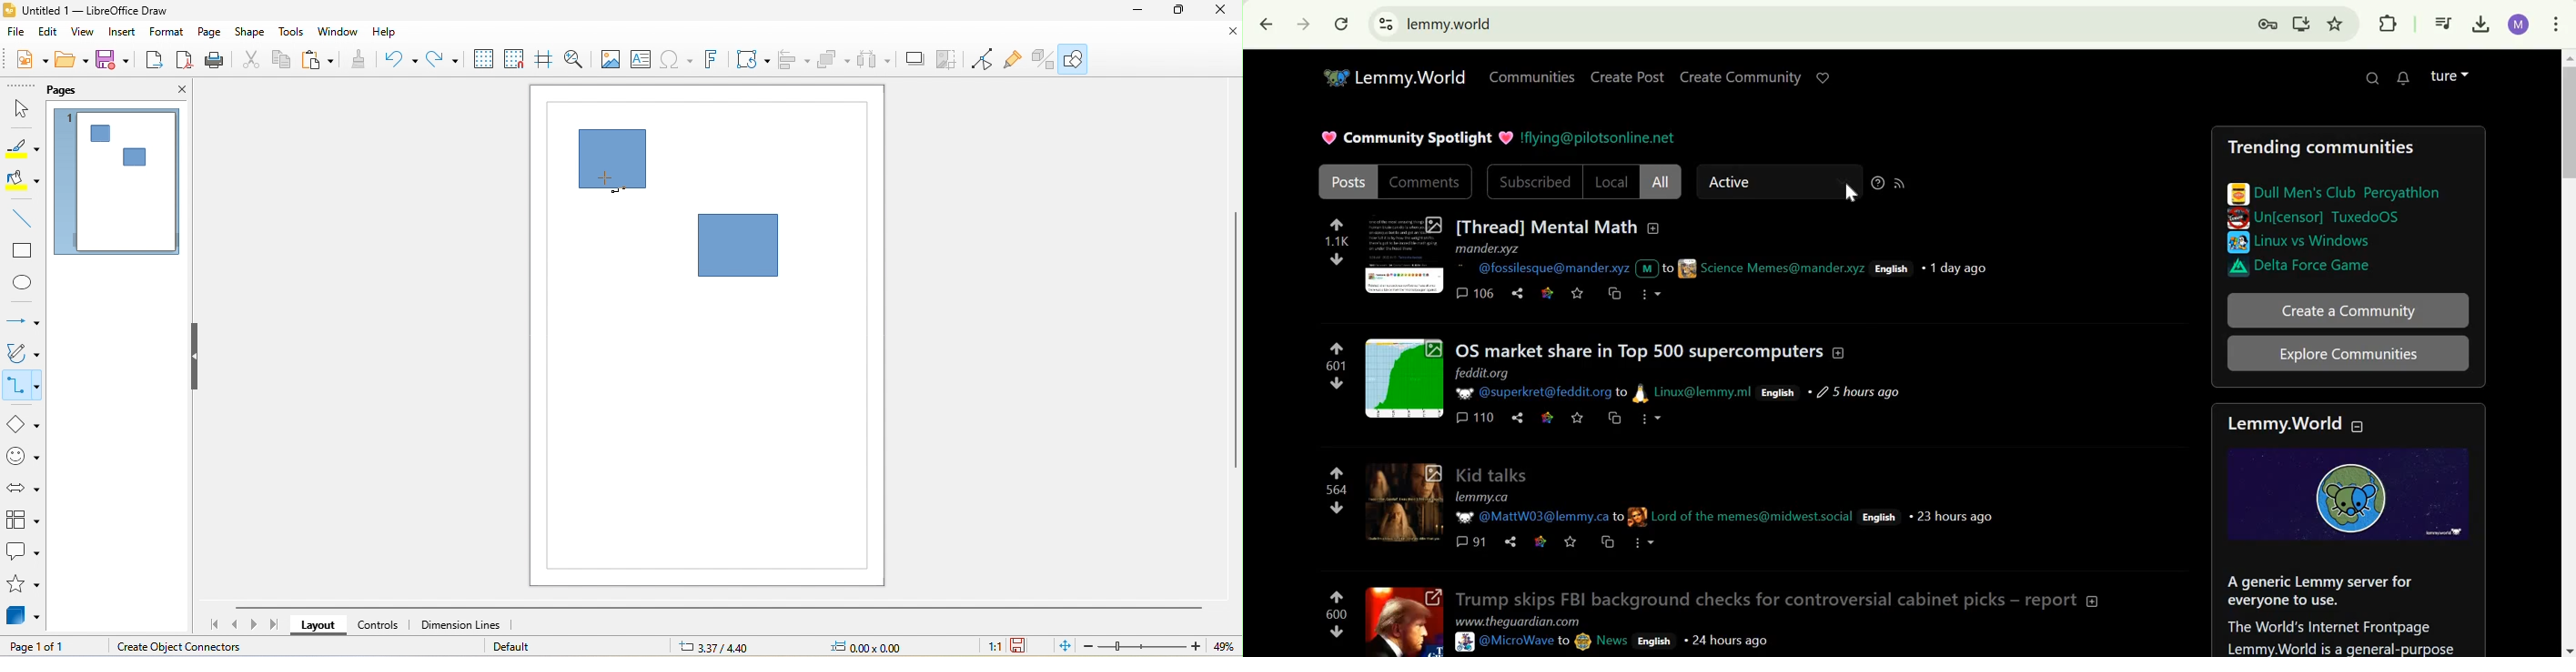  I want to click on vertical scroll bar, so click(1235, 347).